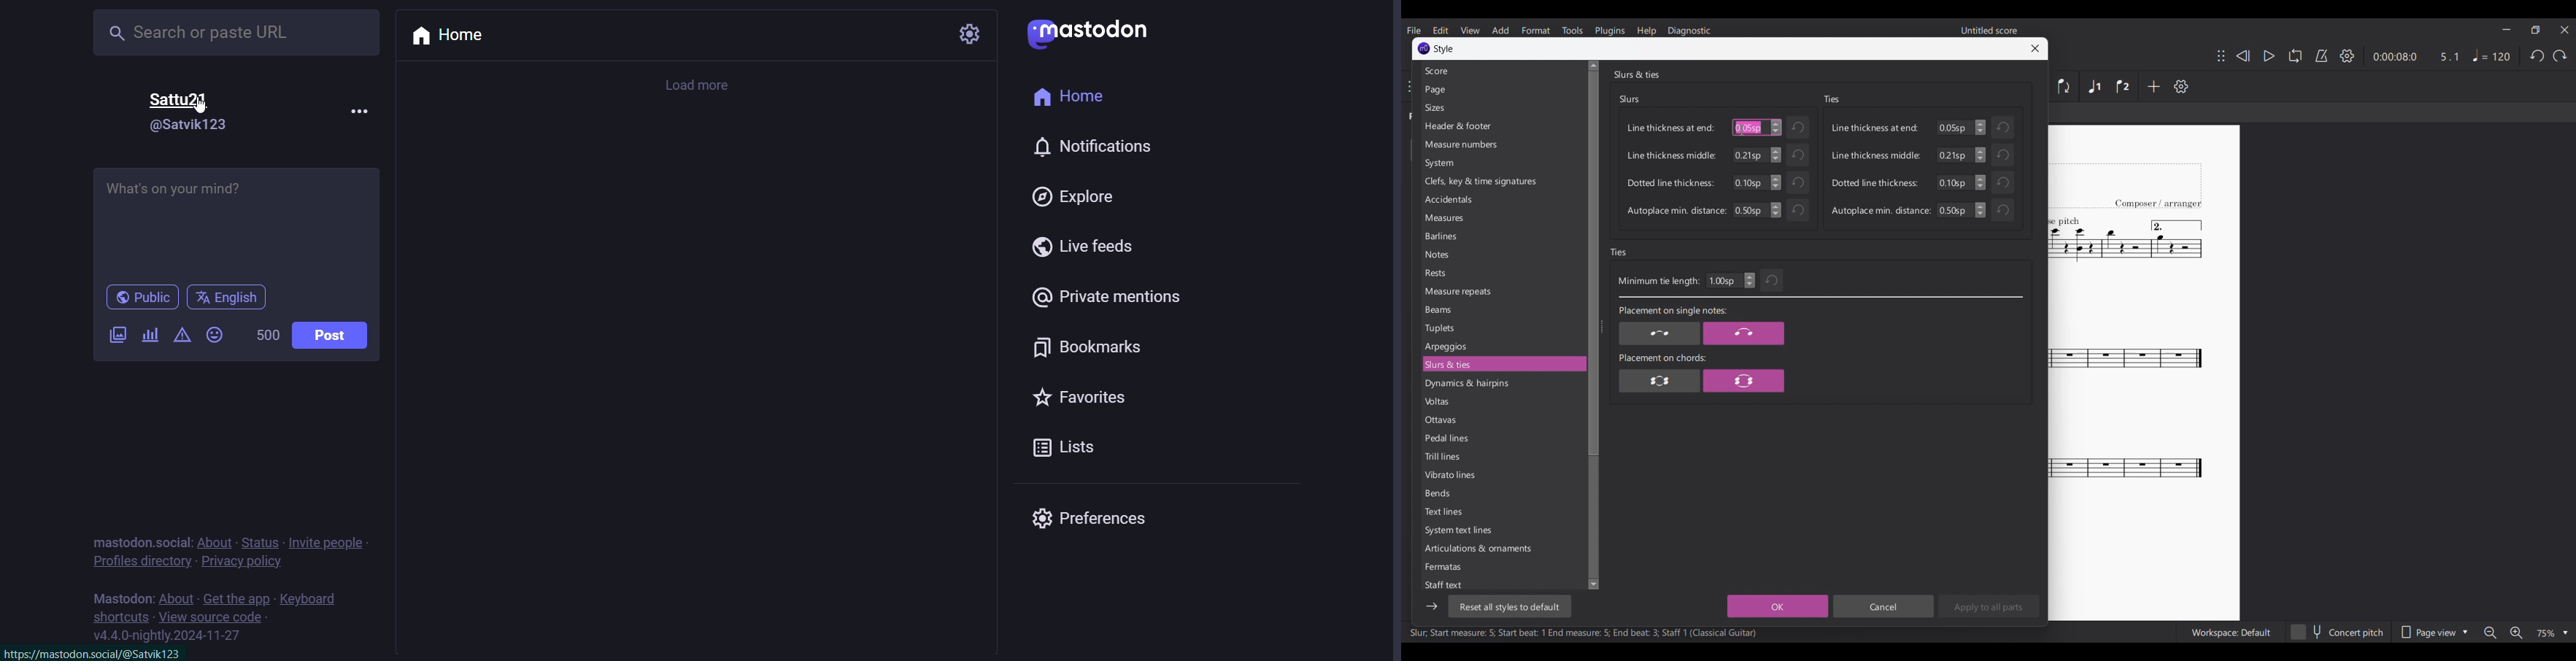  I want to click on preferences, so click(1089, 517).